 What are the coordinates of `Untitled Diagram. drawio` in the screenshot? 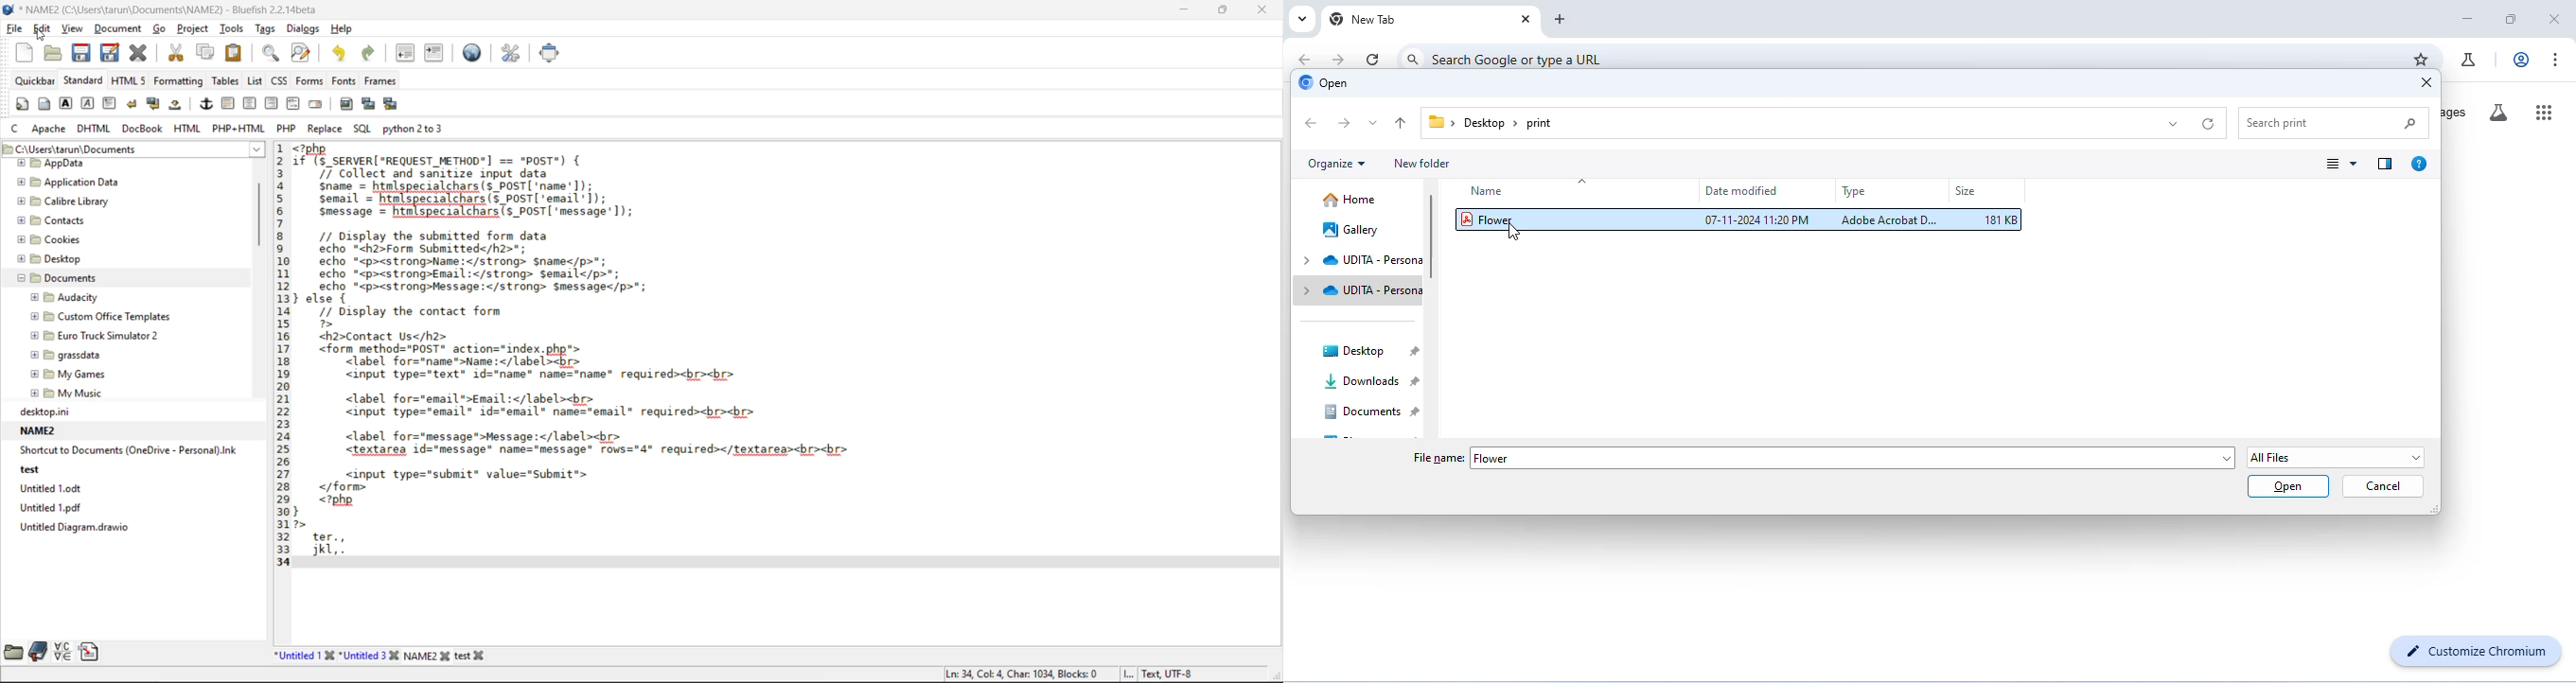 It's located at (70, 527).